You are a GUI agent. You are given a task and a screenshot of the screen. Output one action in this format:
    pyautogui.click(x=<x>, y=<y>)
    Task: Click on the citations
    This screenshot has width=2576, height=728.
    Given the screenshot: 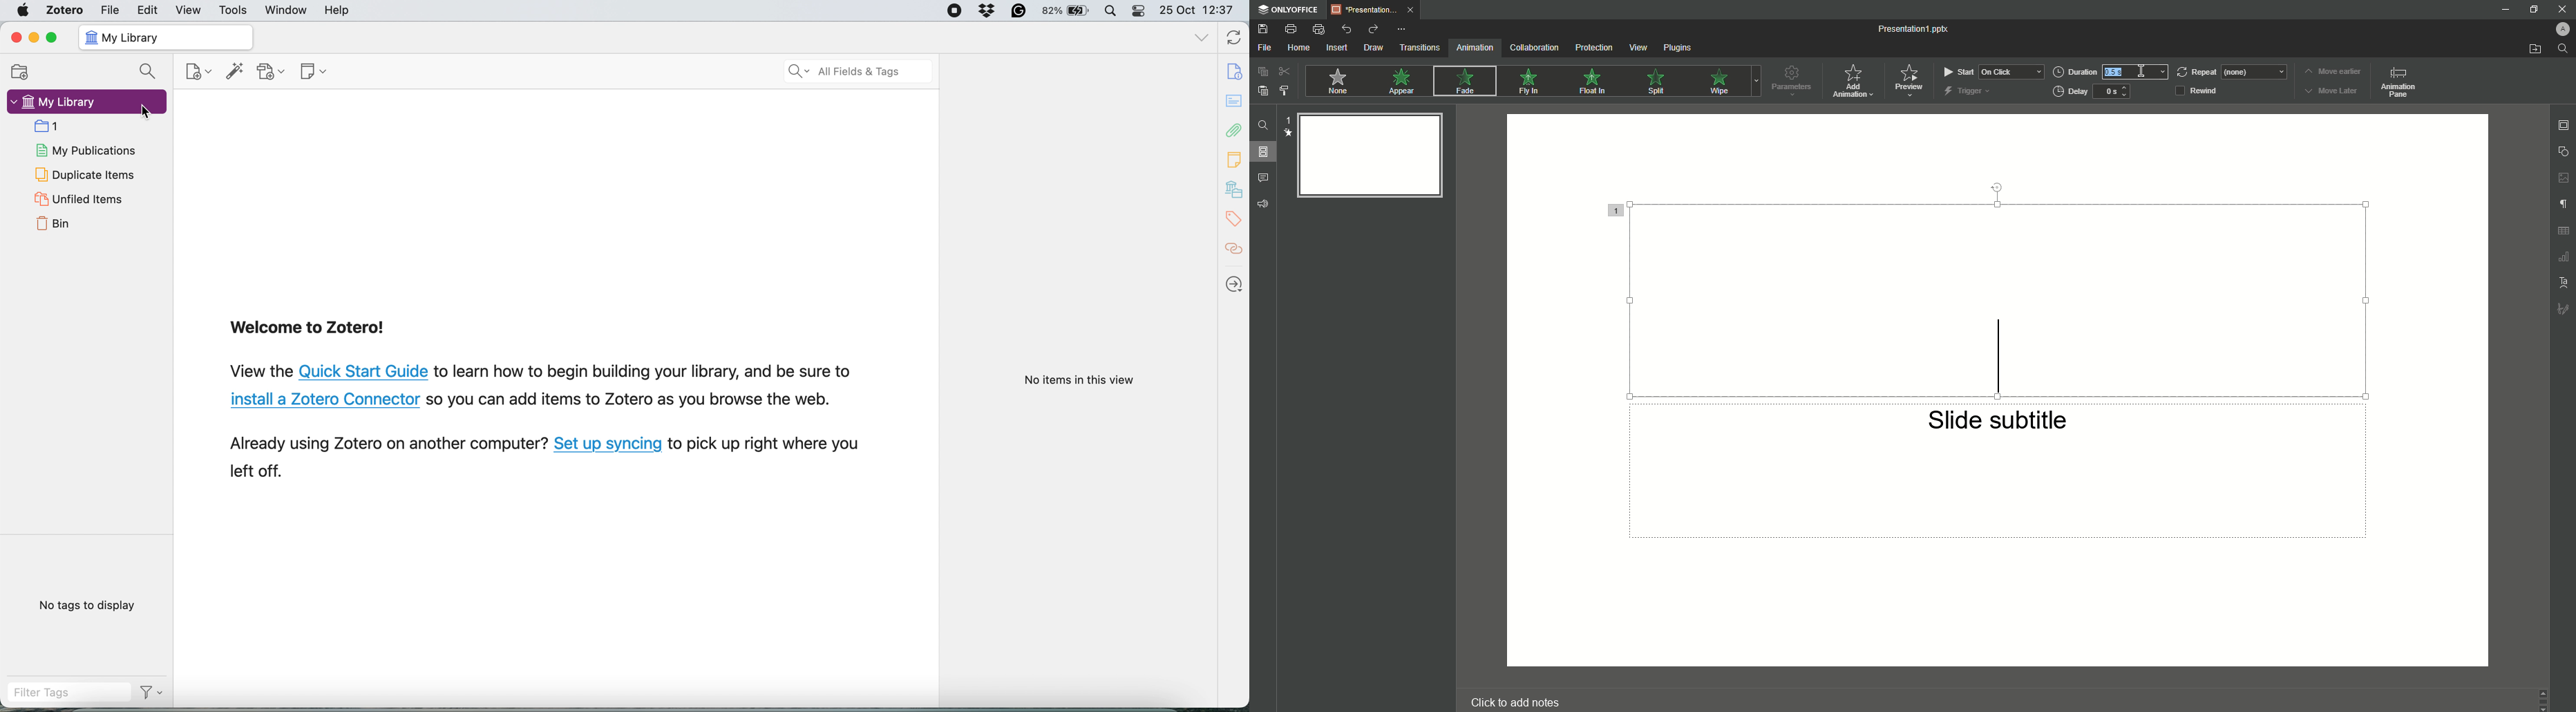 What is the action you would take?
    pyautogui.click(x=1236, y=251)
    